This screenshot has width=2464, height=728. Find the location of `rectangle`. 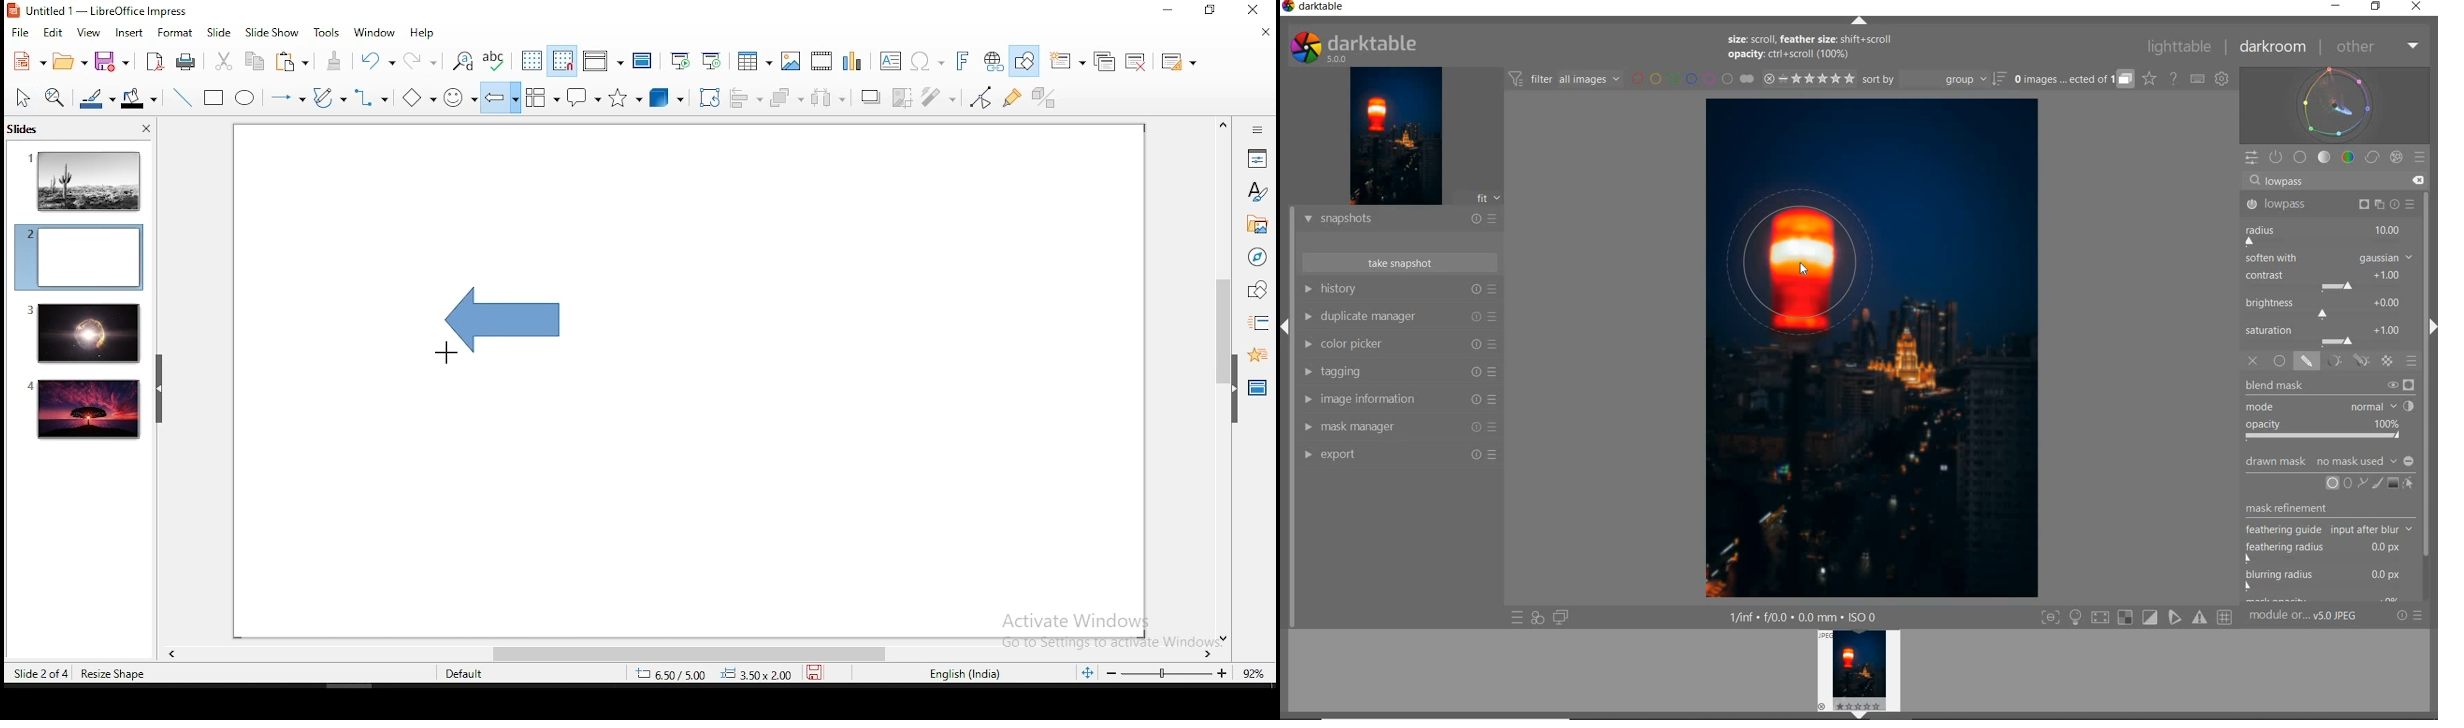

rectangle is located at coordinates (215, 99).